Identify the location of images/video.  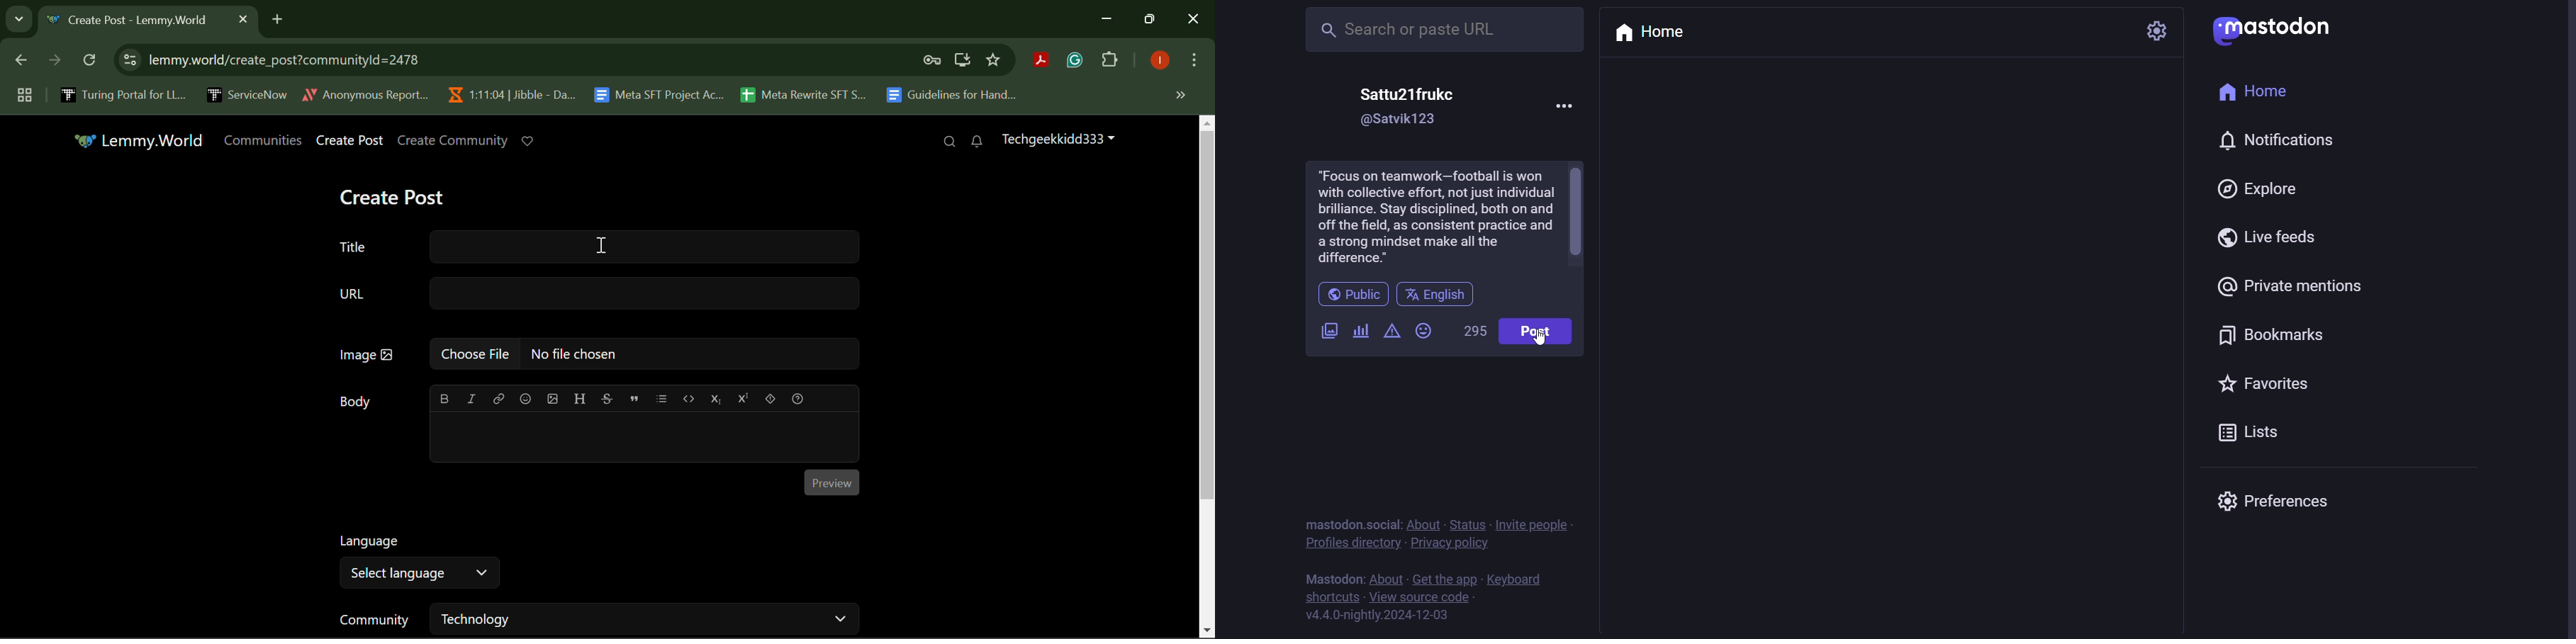
(1322, 327).